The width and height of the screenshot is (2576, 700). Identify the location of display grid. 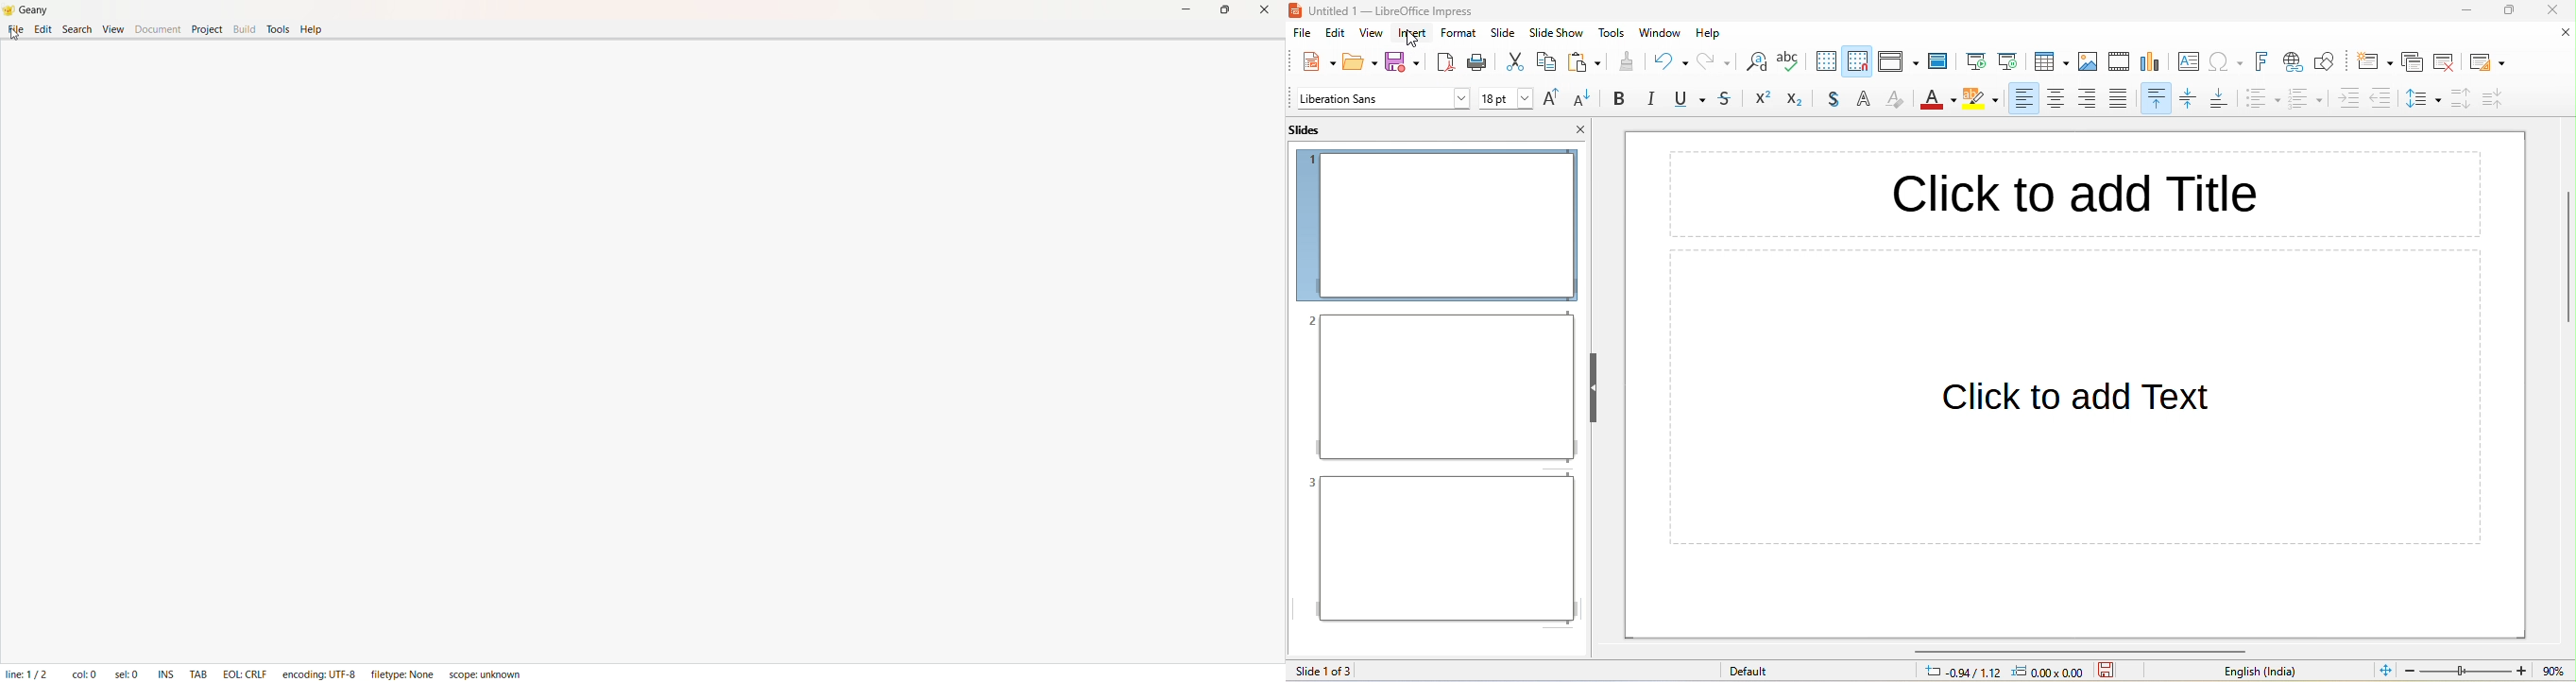
(1824, 61).